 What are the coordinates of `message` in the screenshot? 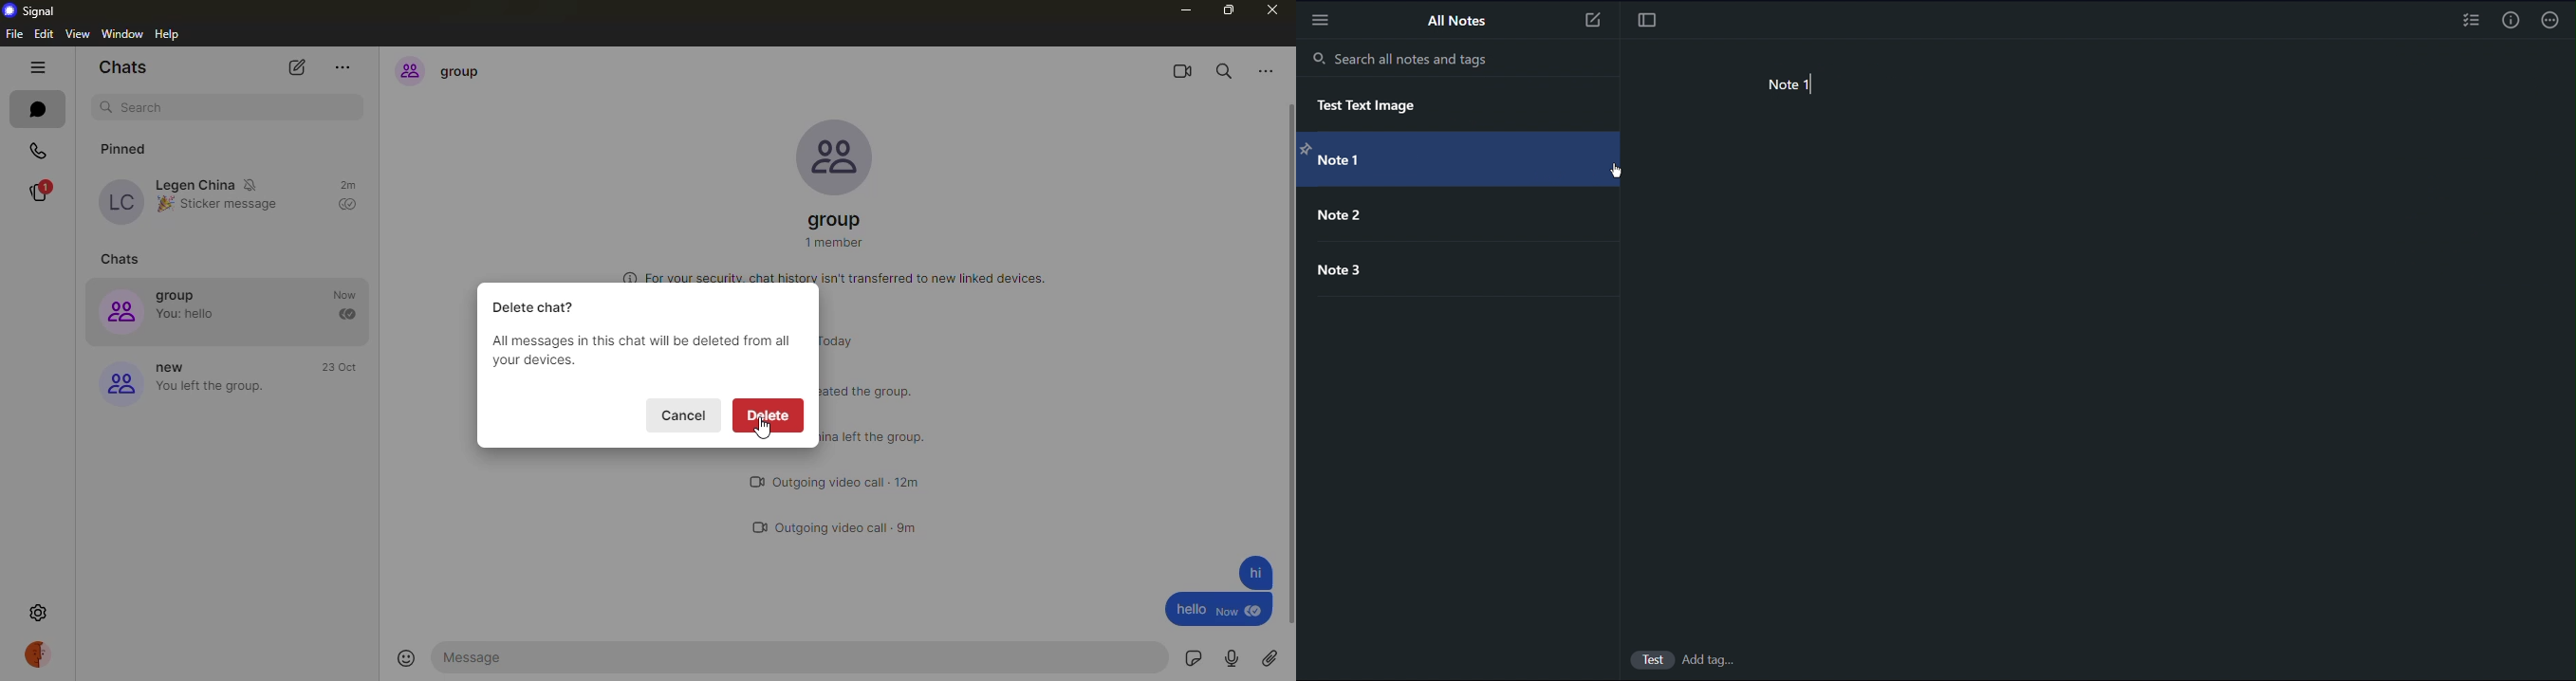 It's located at (486, 658).